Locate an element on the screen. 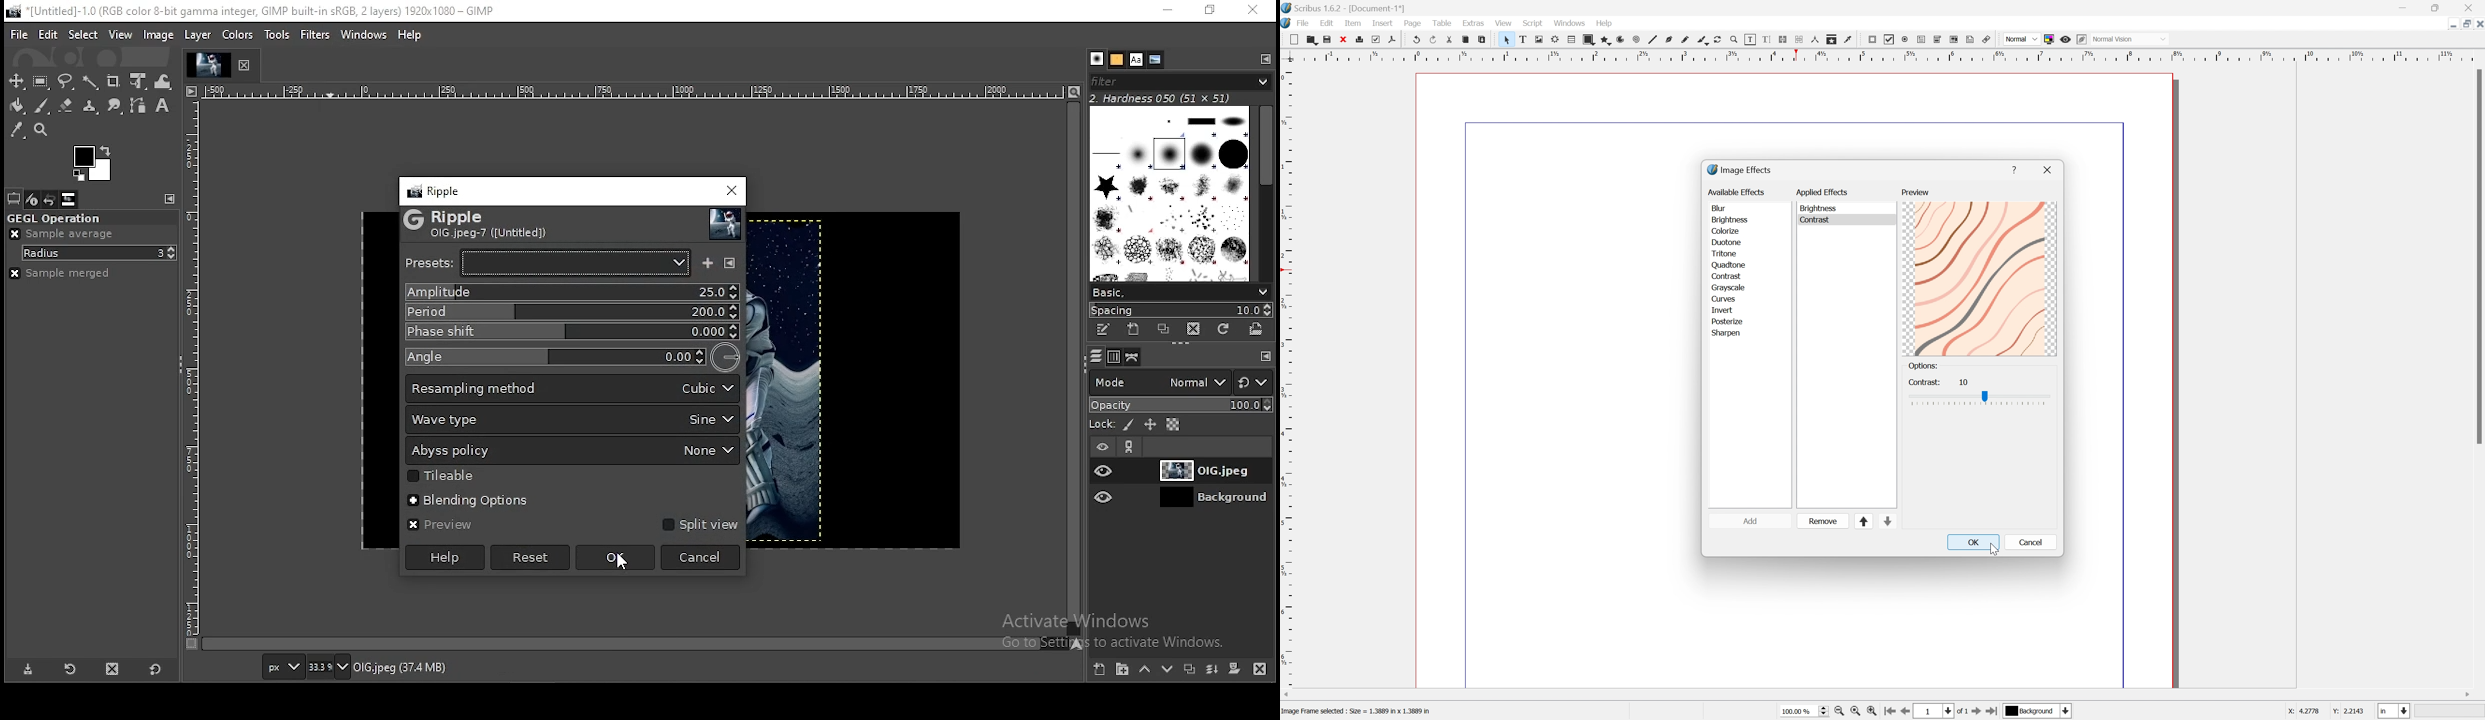  layer is located at coordinates (200, 35).